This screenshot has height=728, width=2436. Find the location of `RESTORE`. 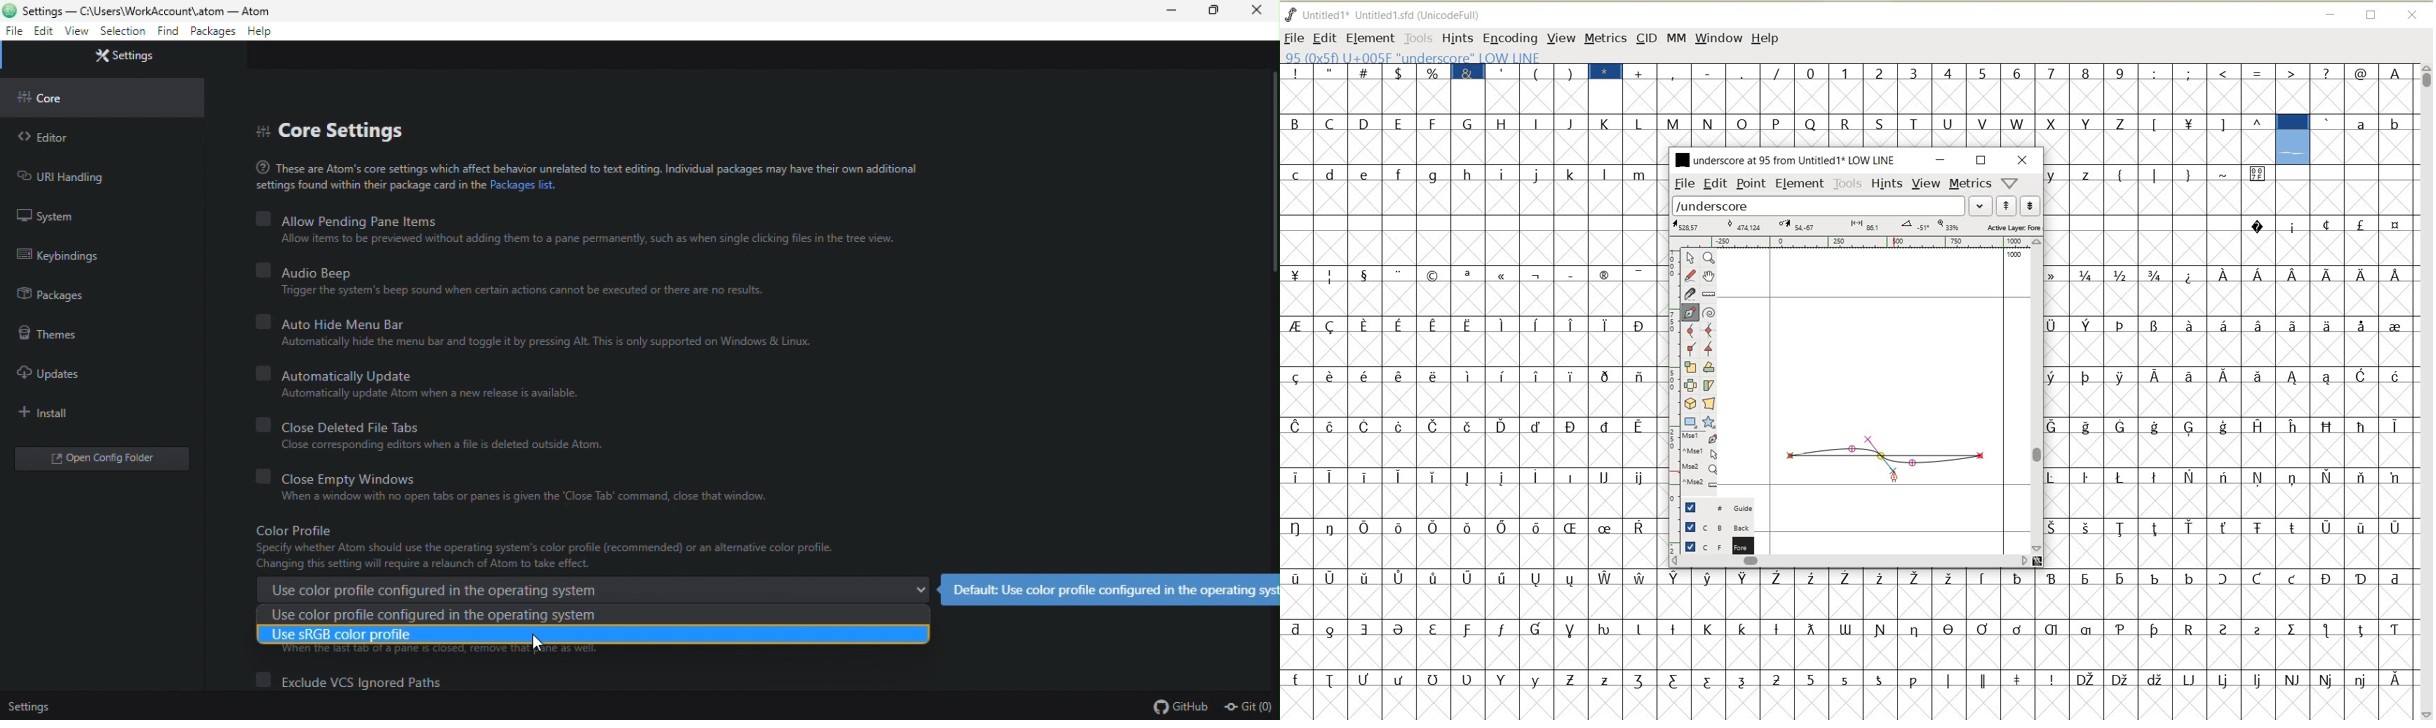

RESTORE is located at coordinates (2372, 16).